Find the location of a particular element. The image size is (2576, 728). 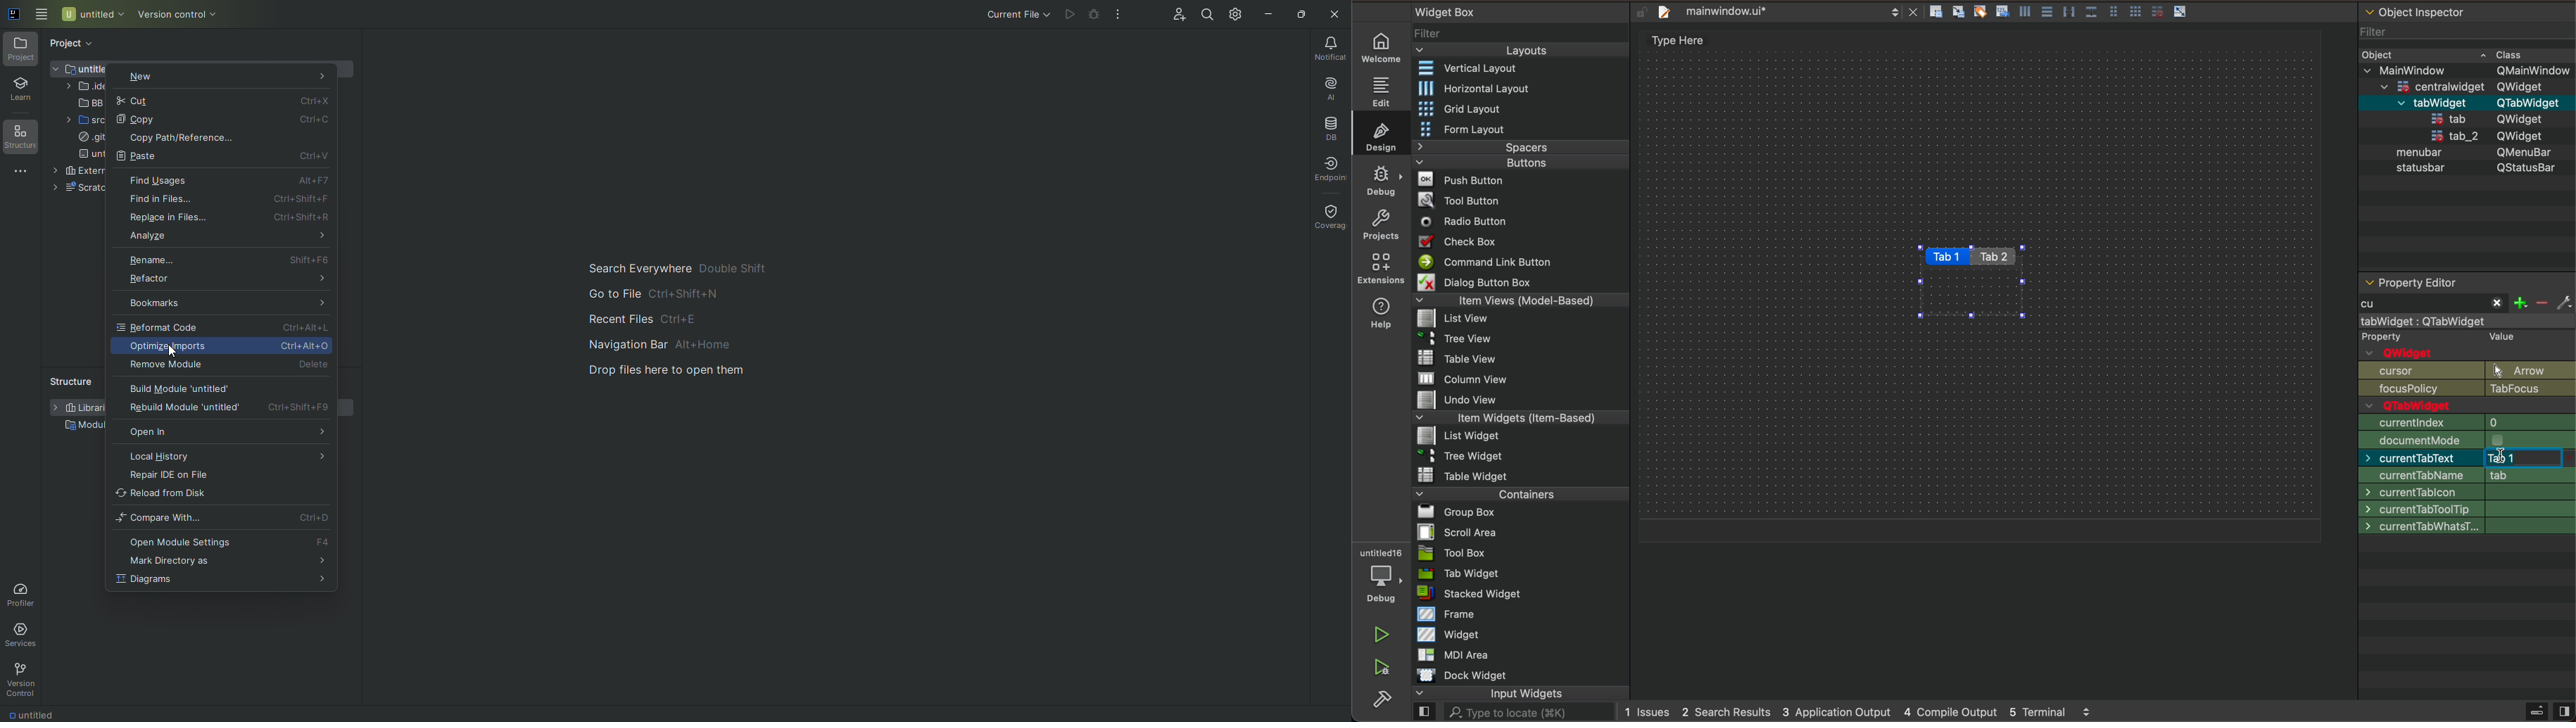

 Grid Layout is located at coordinates (1454, 108).